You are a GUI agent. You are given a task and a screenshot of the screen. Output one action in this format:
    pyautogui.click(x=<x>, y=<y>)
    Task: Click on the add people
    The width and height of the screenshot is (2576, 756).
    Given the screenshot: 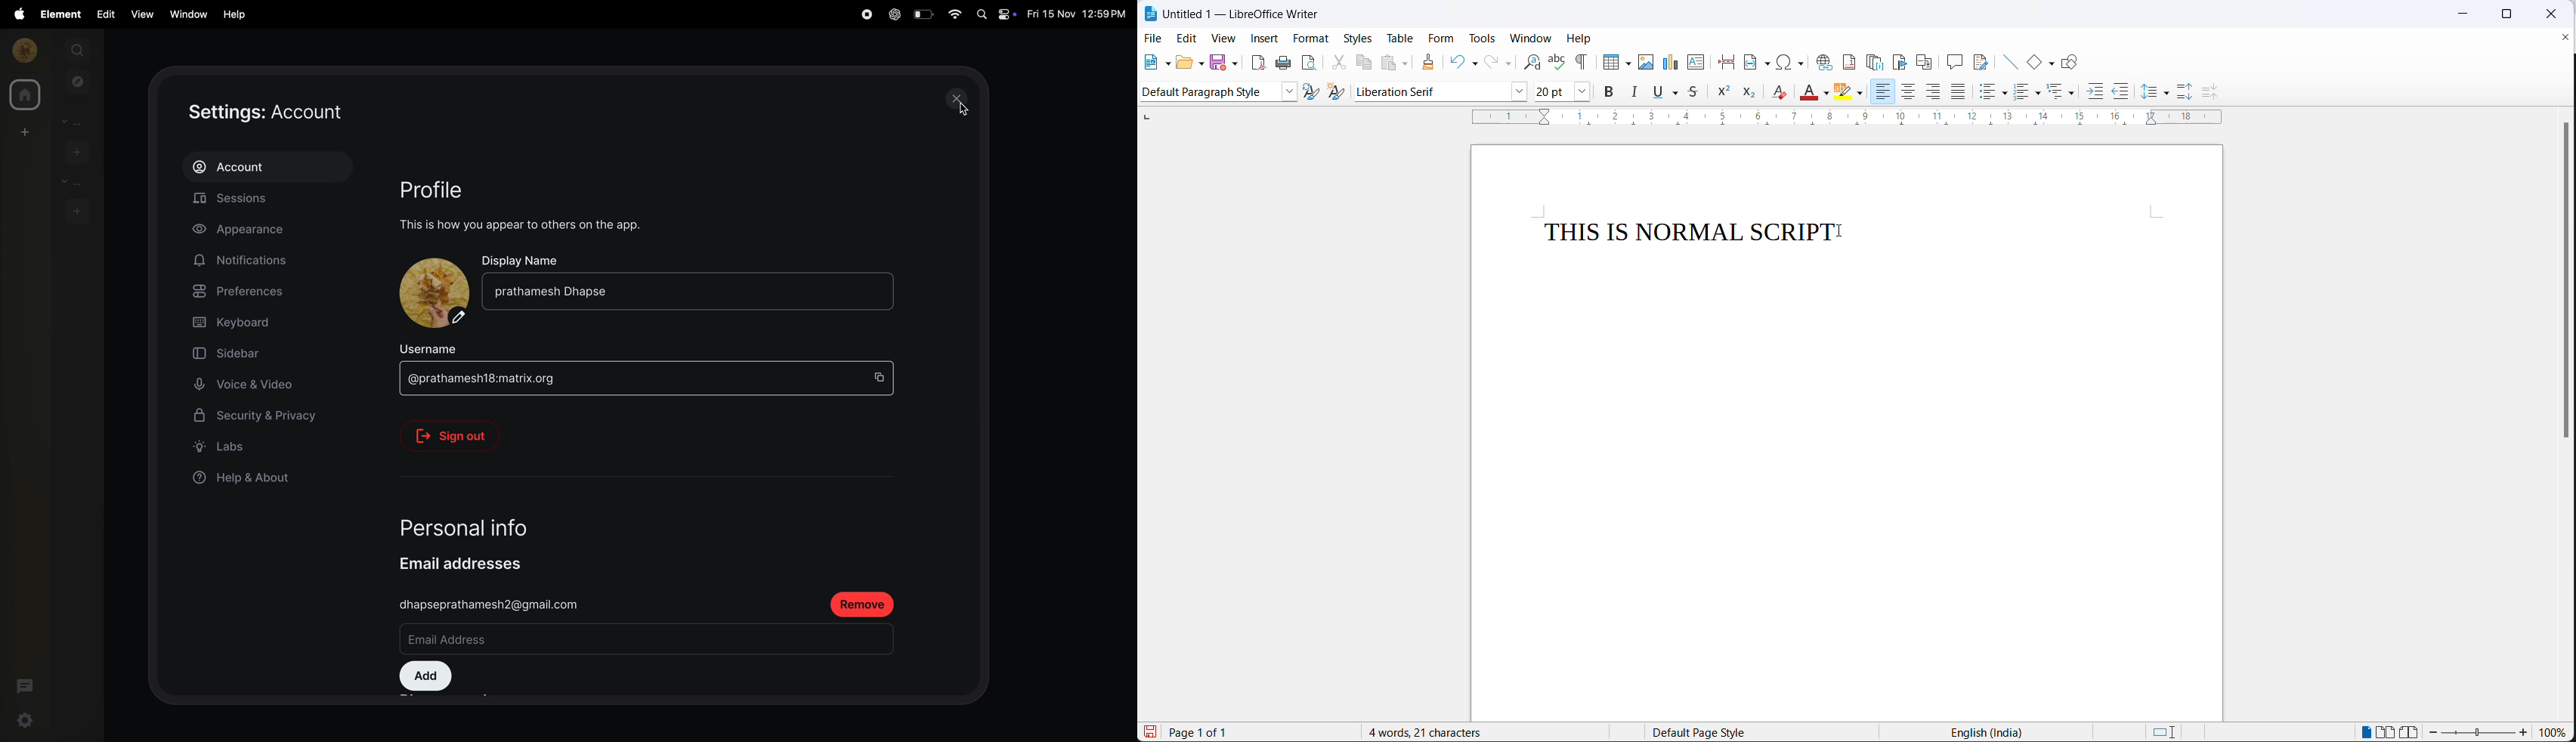 What is the action you would take?
    pyautogui.click(x=75, y=151)
    